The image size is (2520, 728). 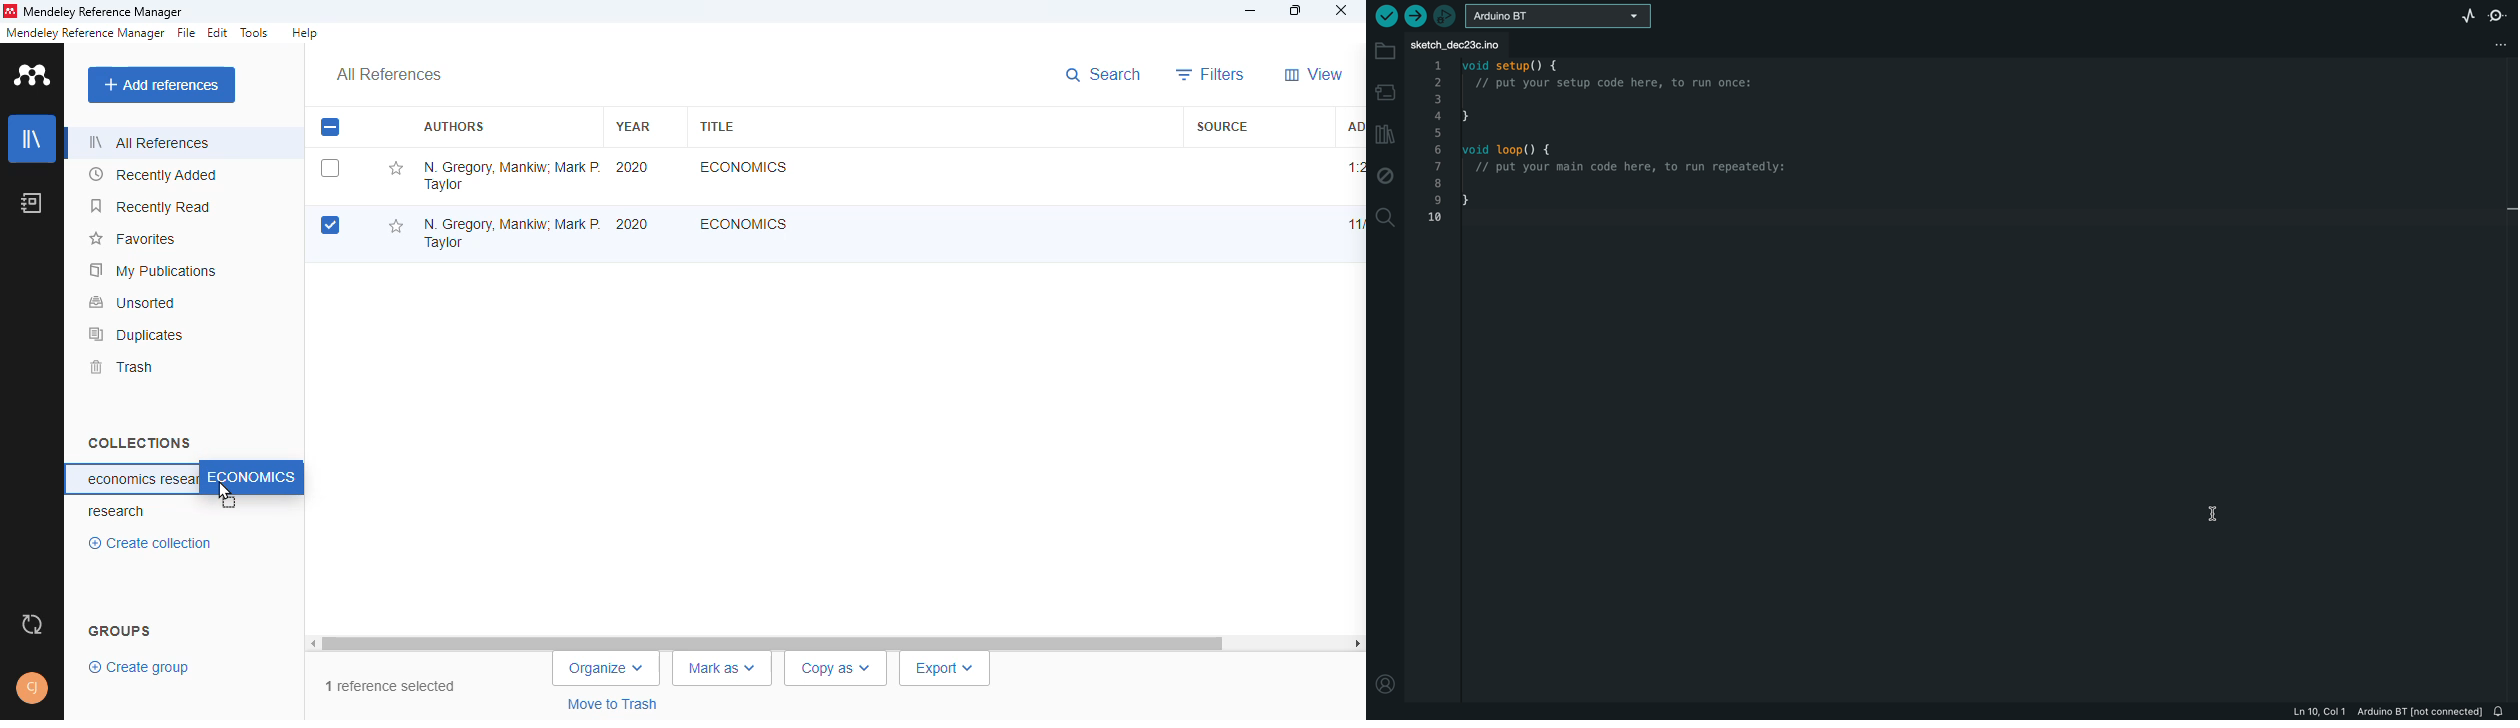 I want to click on create group, so click(x=141, y=666).